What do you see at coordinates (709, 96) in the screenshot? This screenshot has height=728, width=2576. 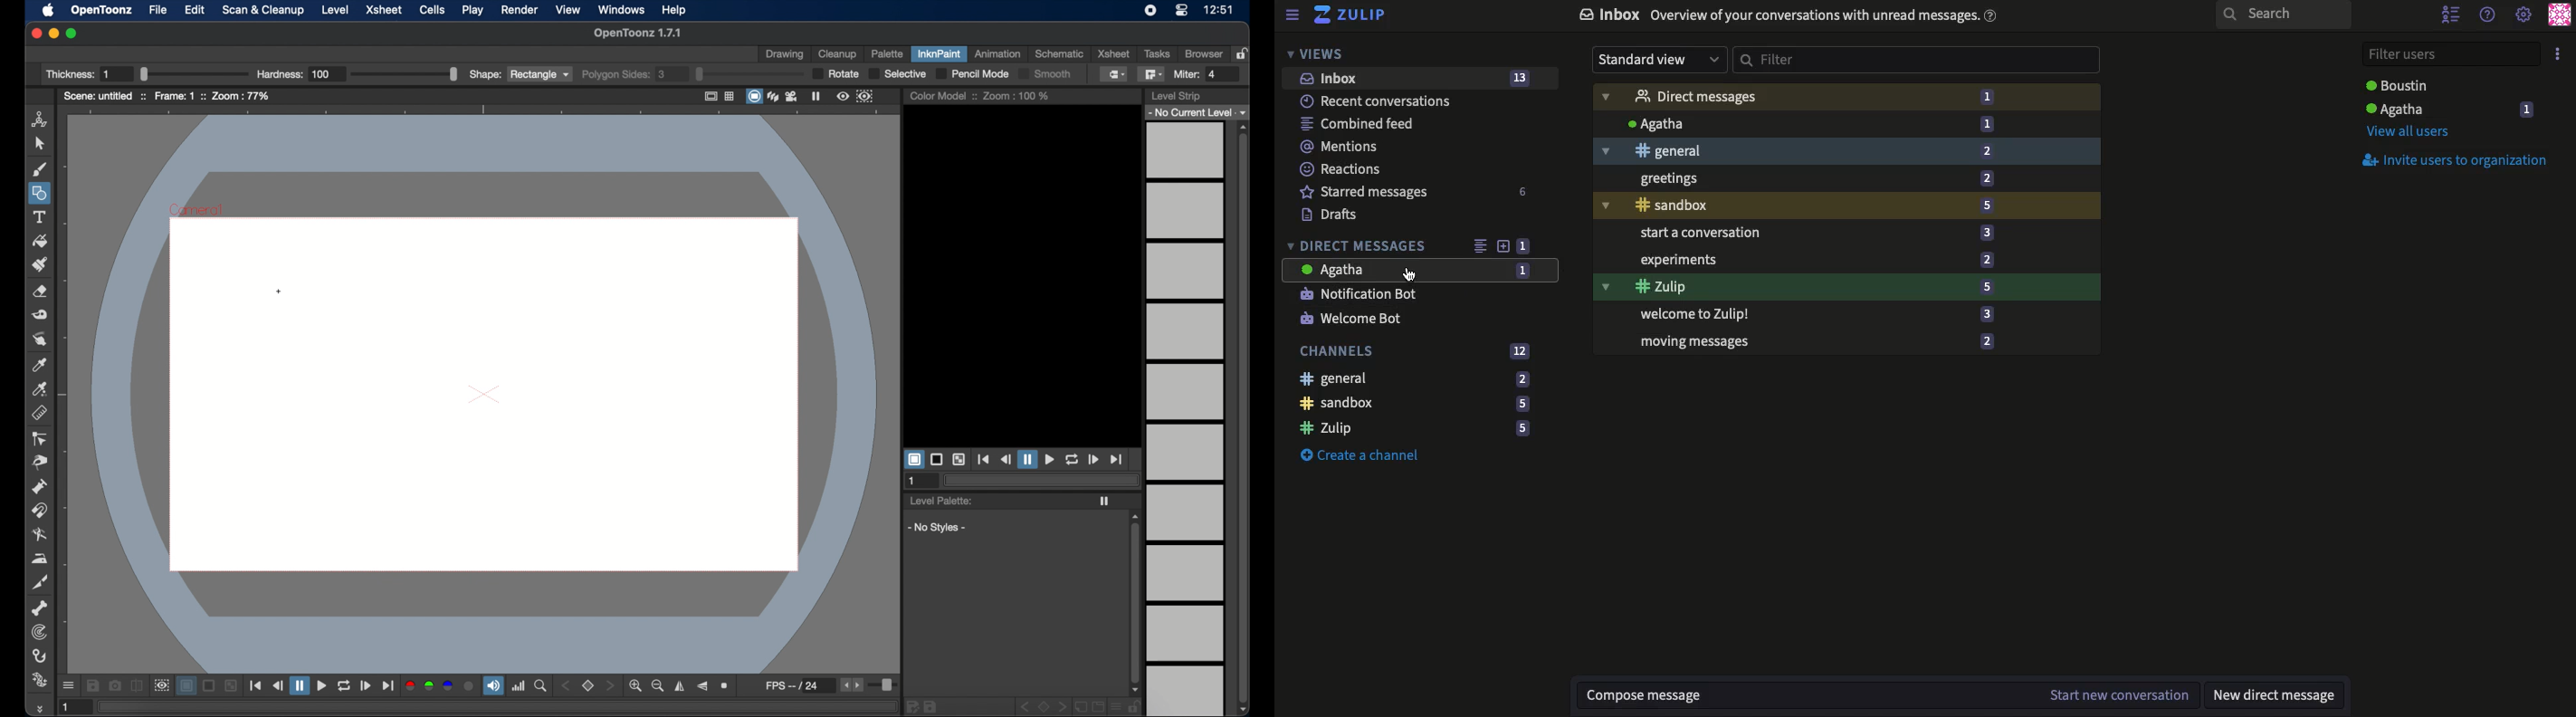 I see `safe area` at bounding box center [709, 96].